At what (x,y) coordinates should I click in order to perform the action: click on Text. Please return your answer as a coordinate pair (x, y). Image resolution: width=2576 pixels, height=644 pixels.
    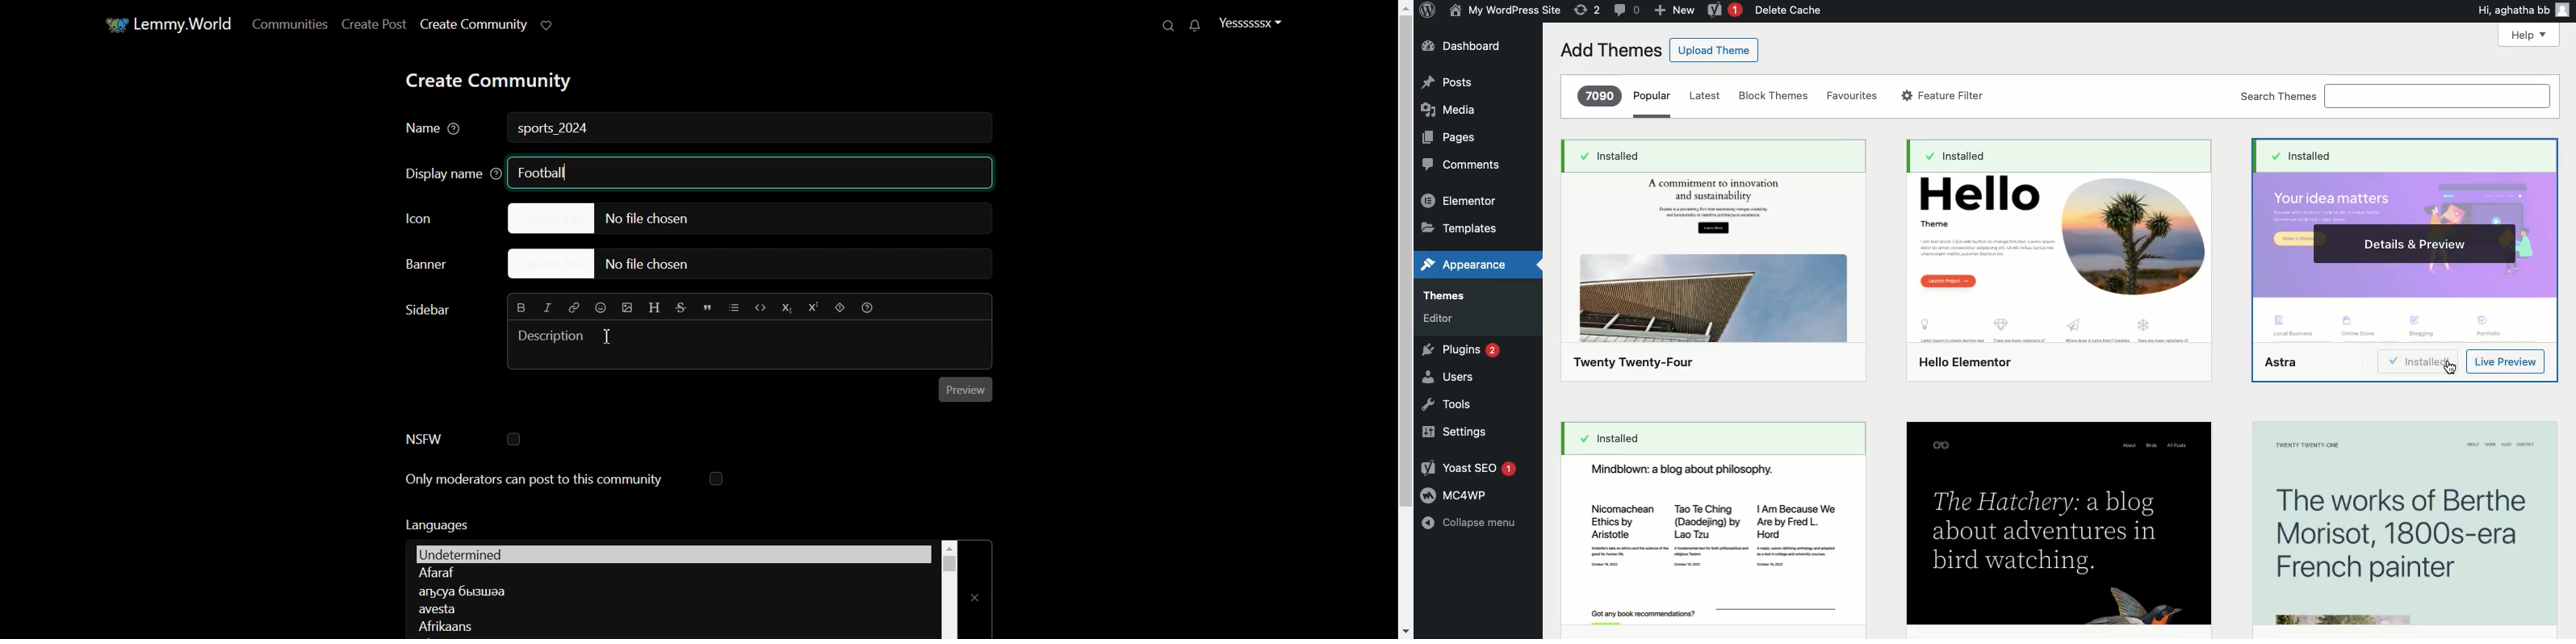
    Looking at the image, I should click on (426, 310).